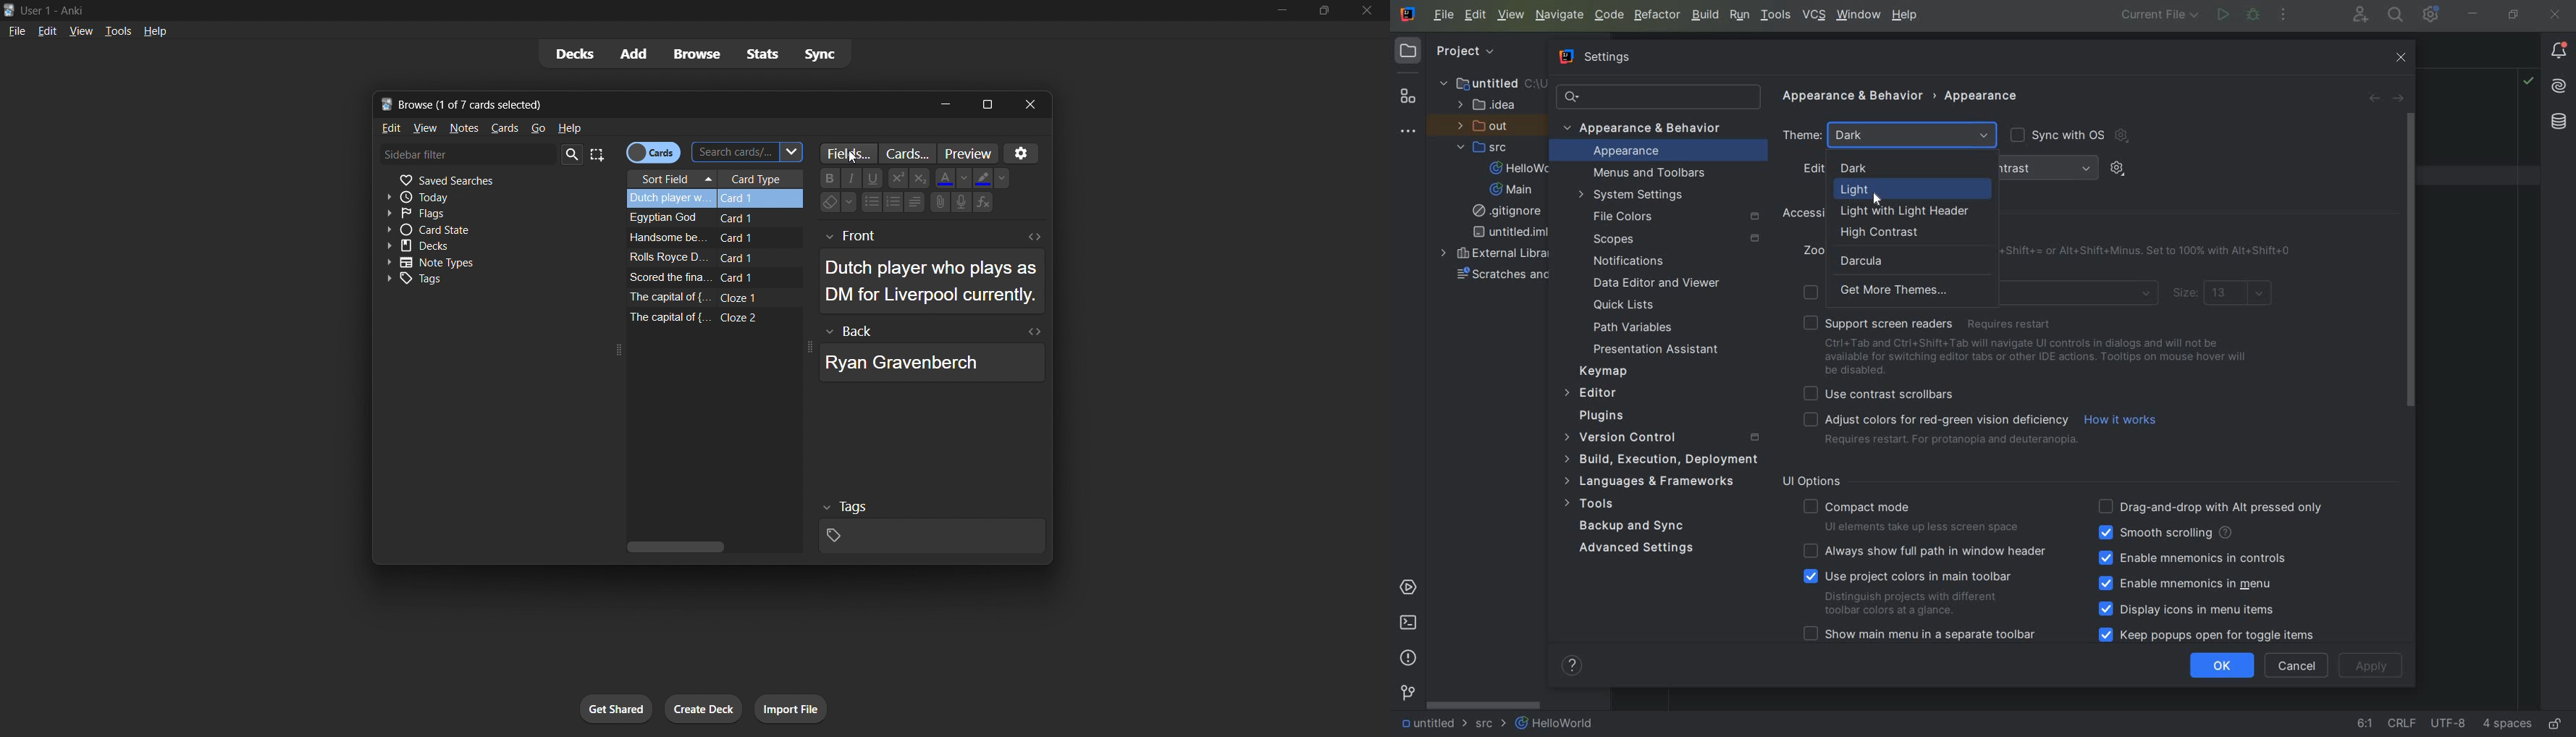 The image size is (2576, 756). What do you see at coordinates (468, 245) in the screenshot?
I see `decks toggle` at bounding box center [468, 245].